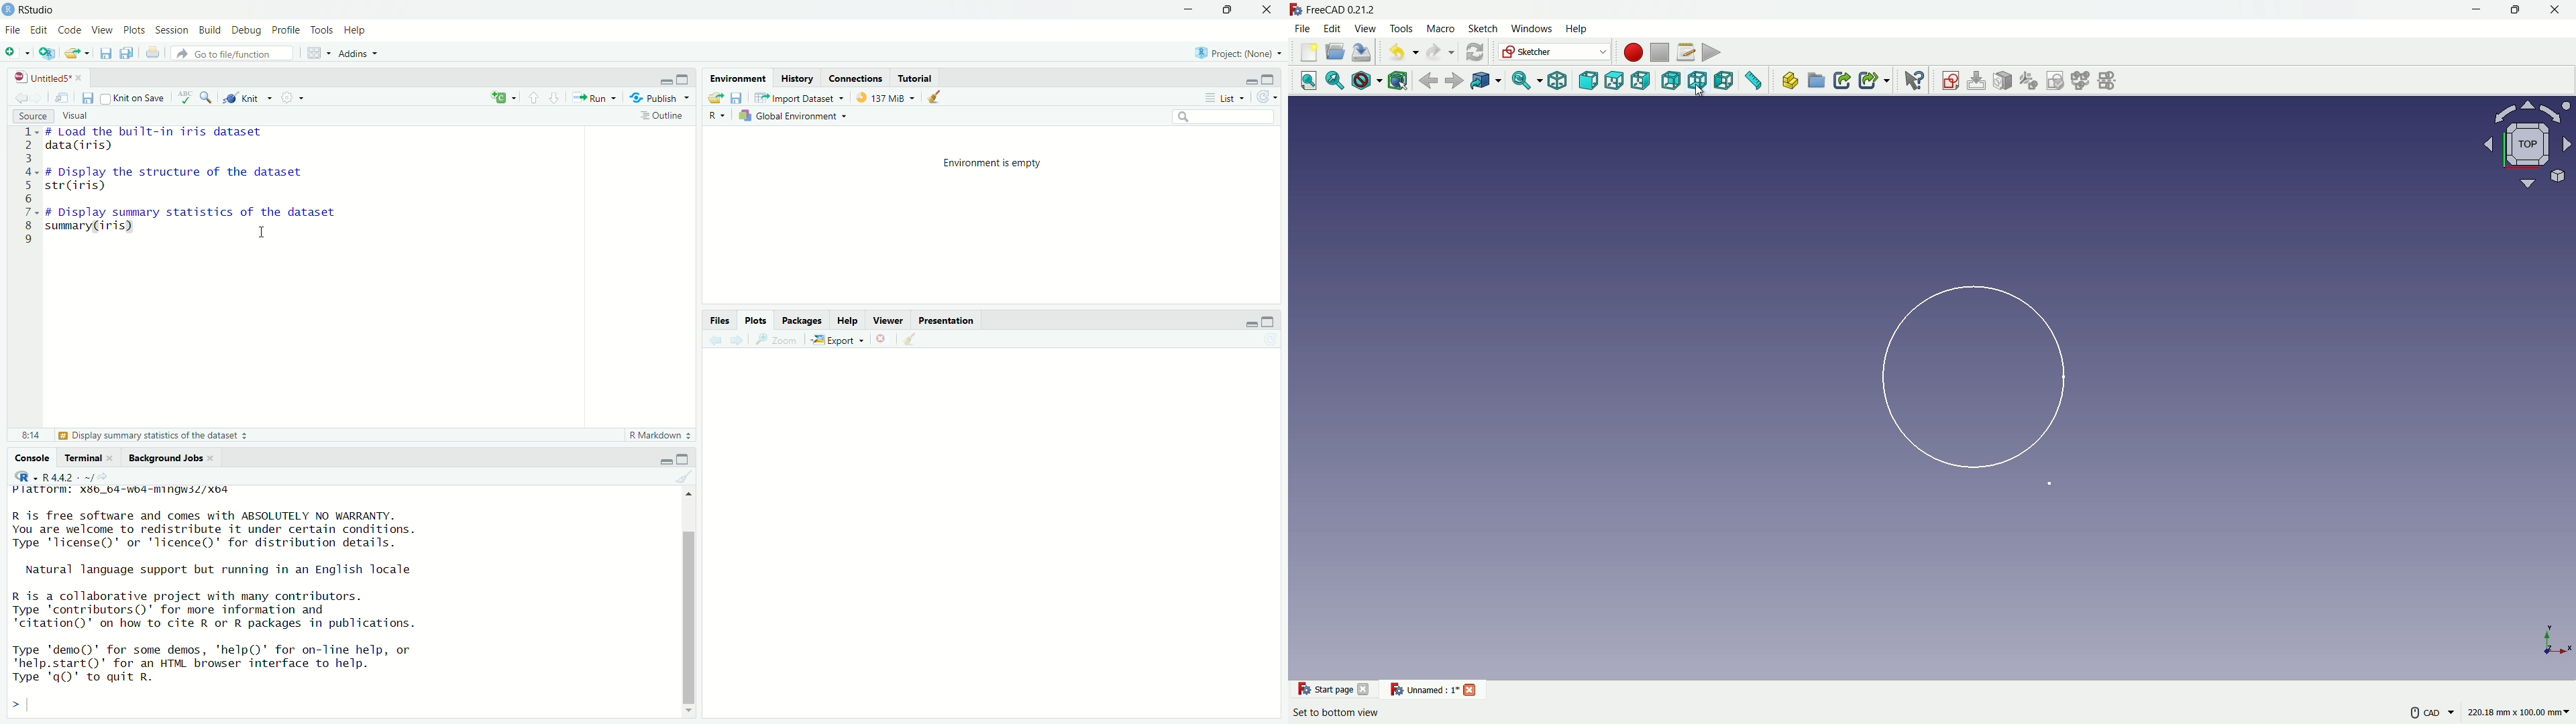  I want to click on help menu, so click(1577, 29).